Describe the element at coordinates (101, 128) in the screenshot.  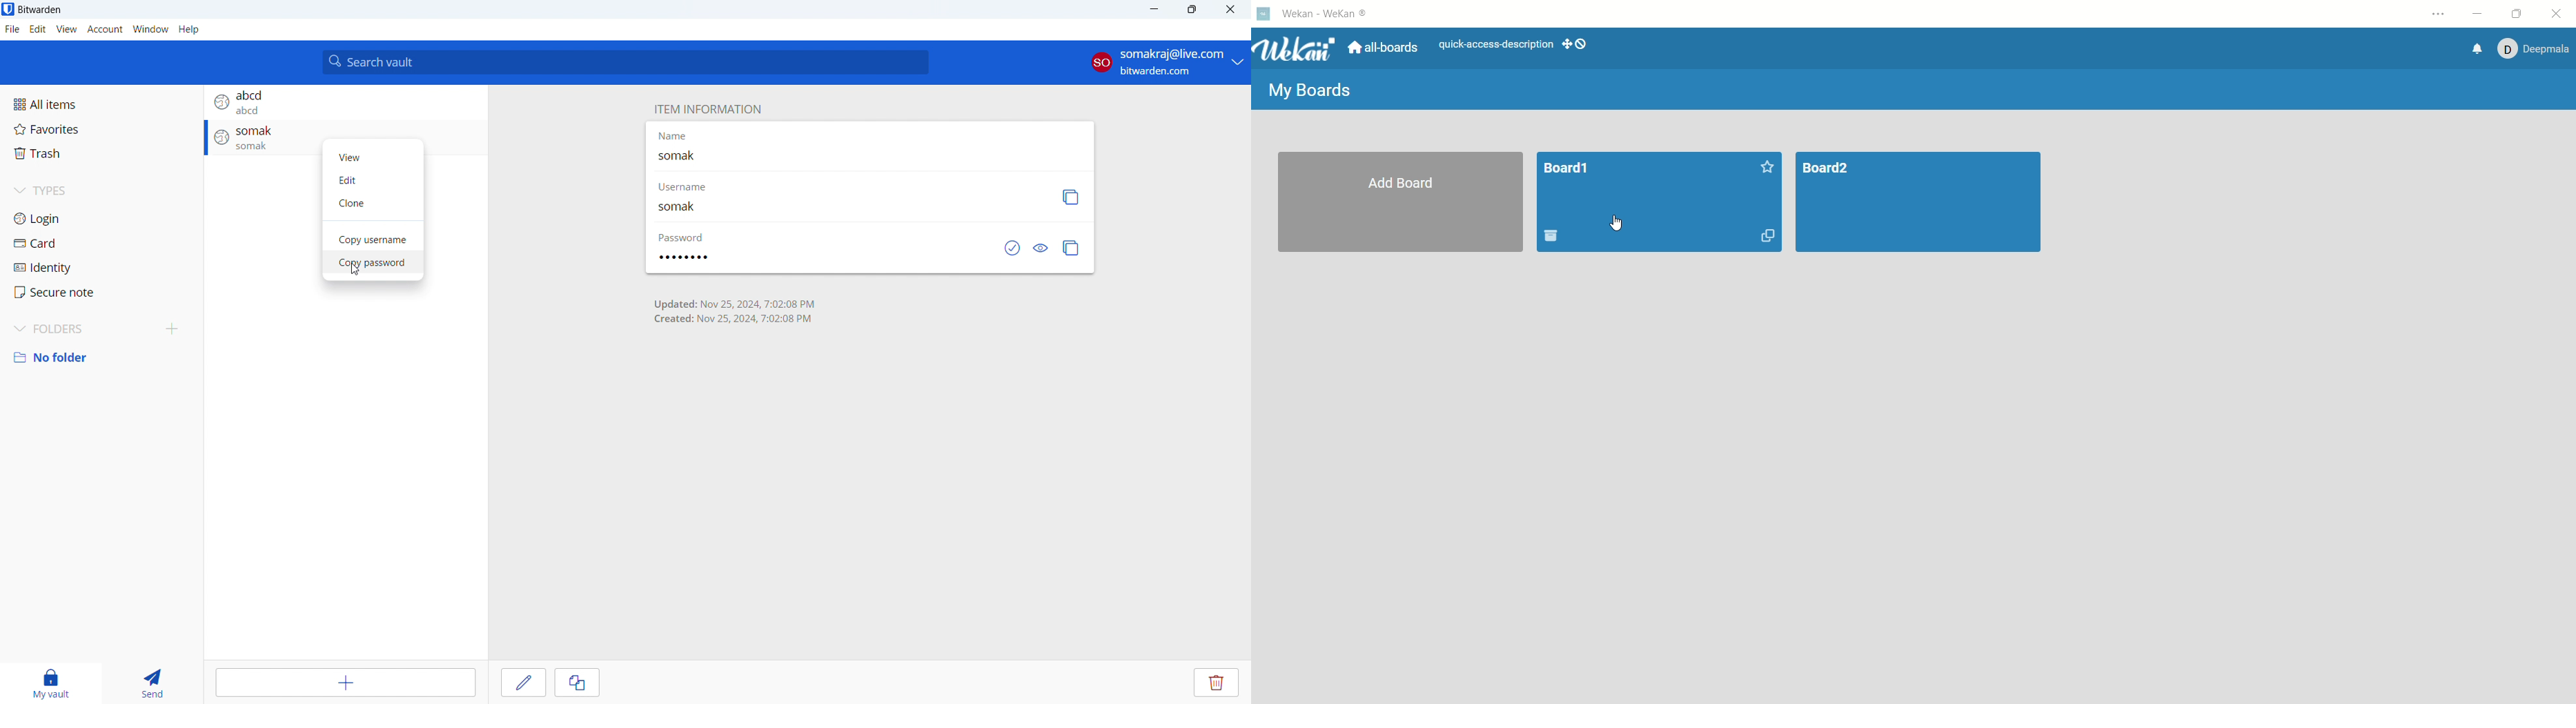
I see `favorites` at that location.